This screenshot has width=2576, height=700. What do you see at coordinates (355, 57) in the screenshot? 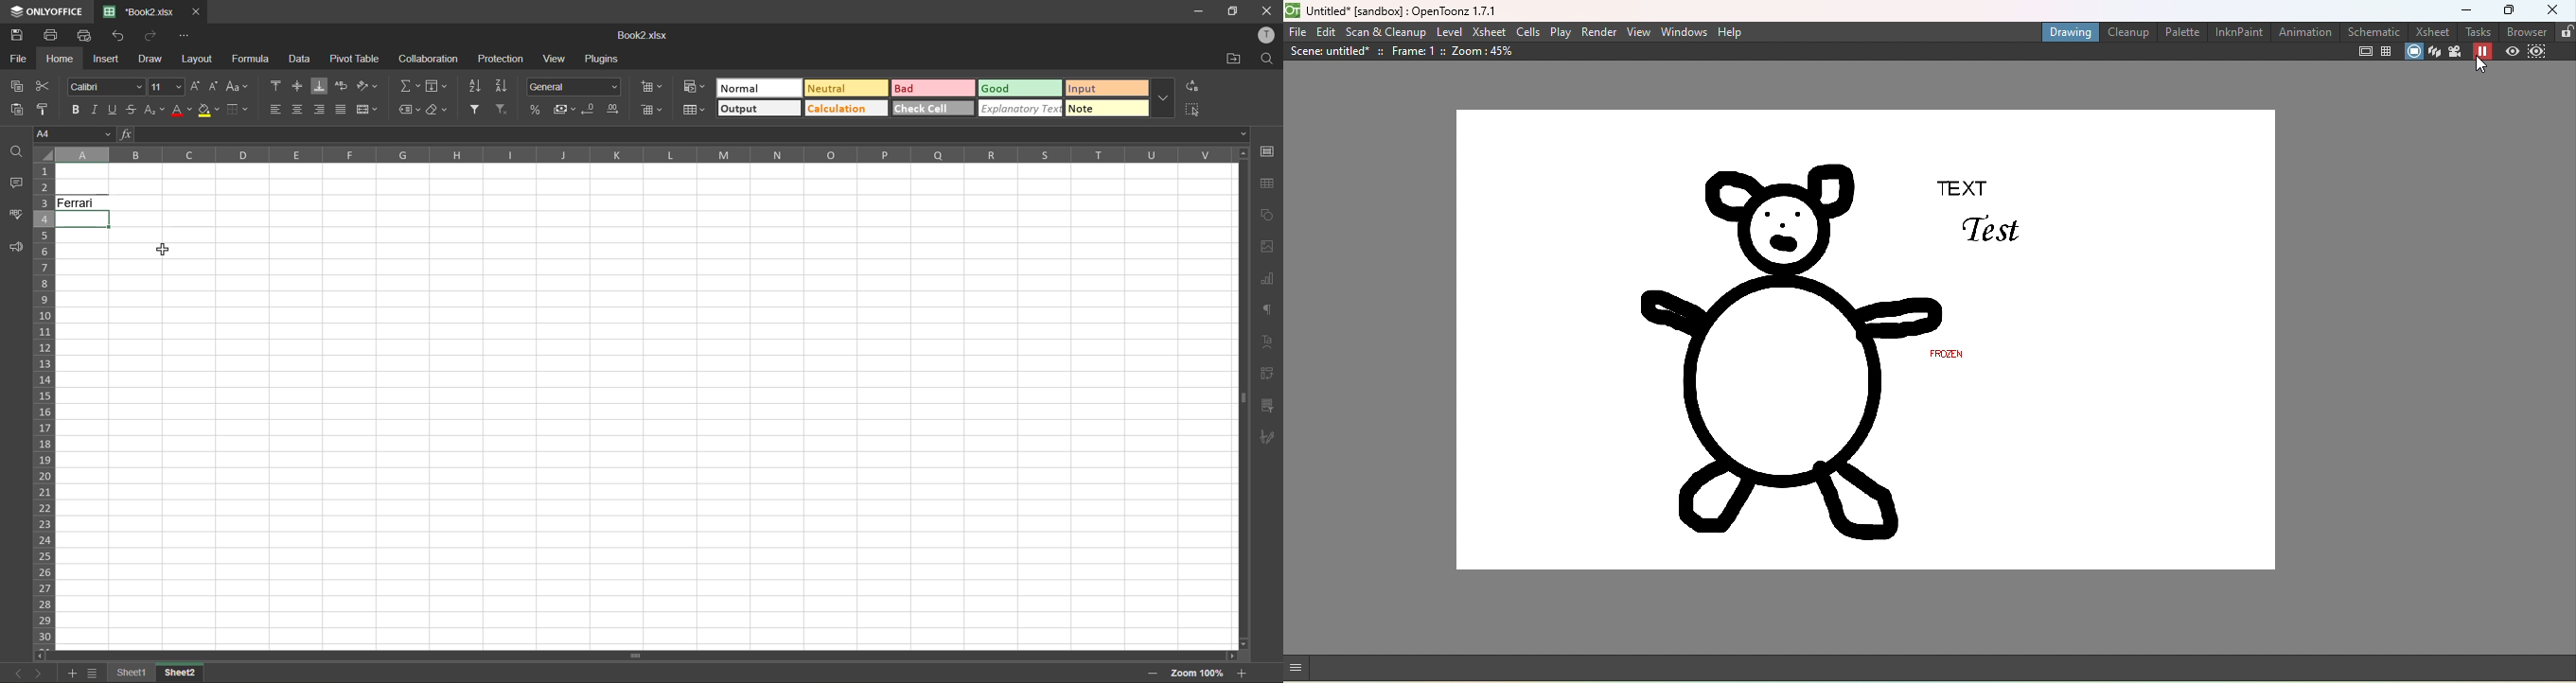
I see `pivot table` at bounding box center [355, 57].